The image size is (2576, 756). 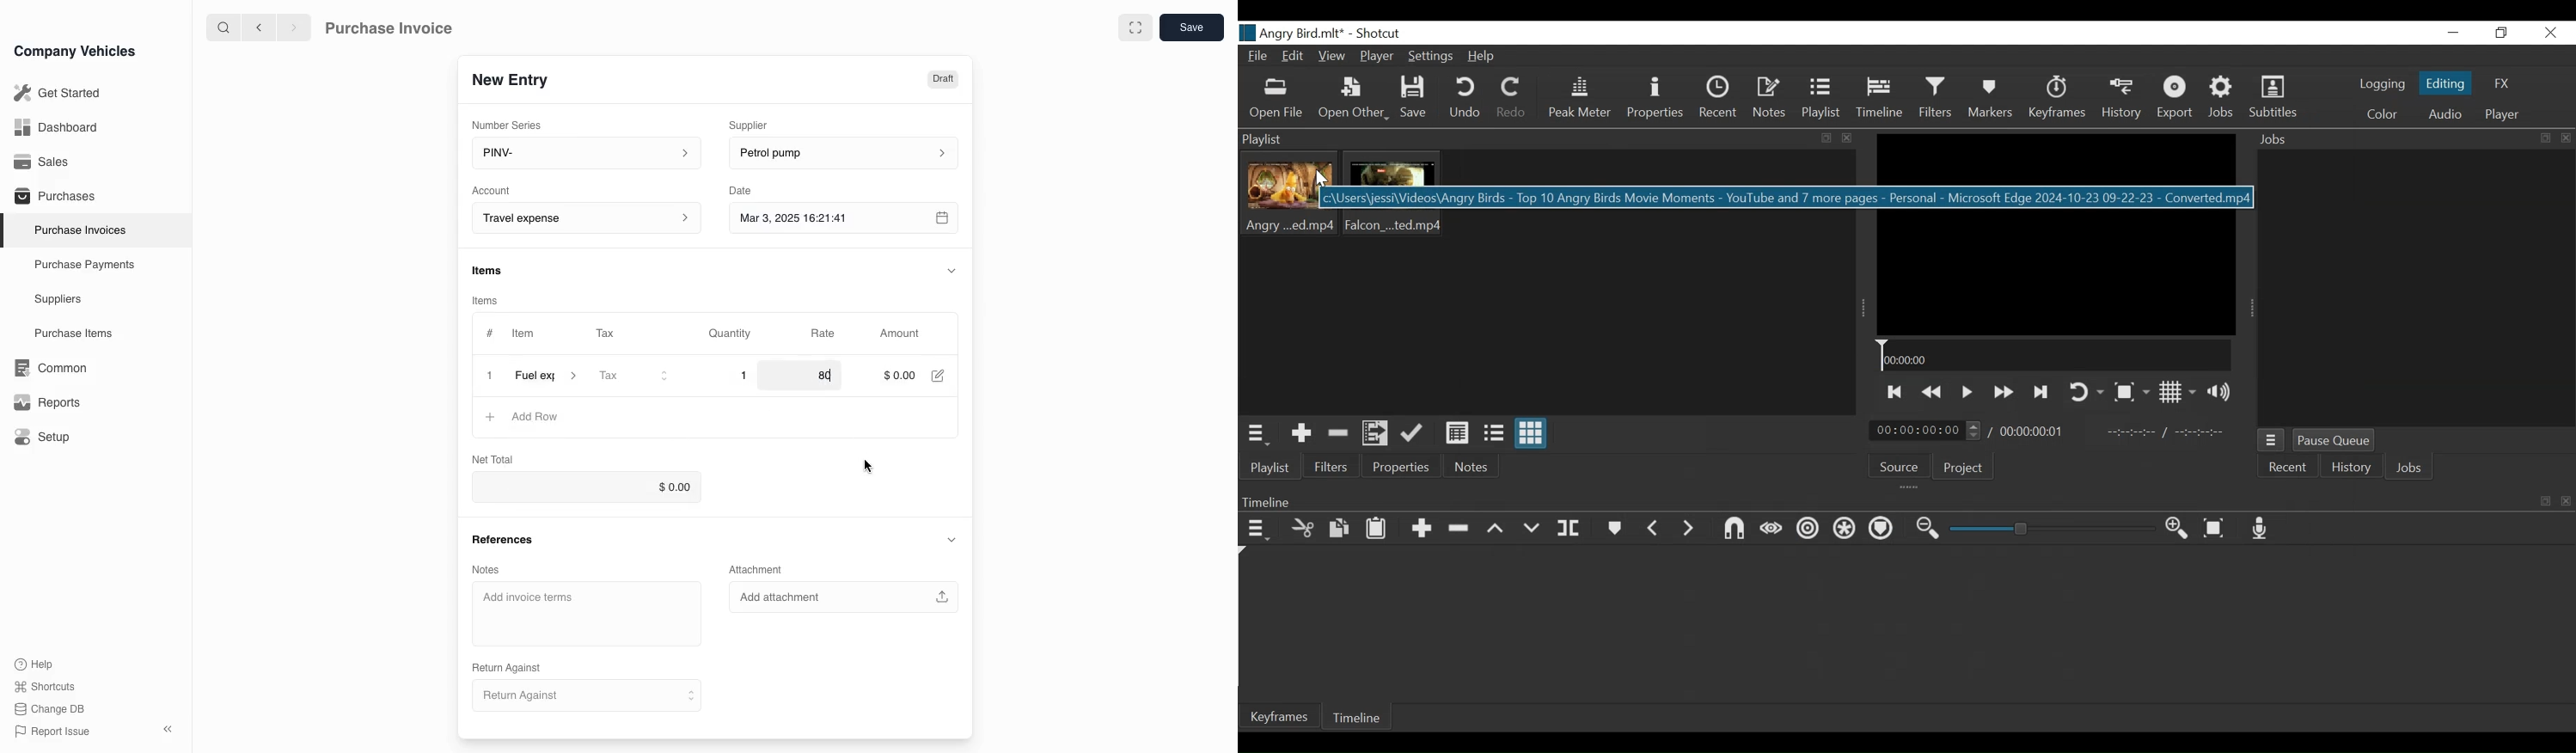 I want to click on items, so click(x=489, y=272).